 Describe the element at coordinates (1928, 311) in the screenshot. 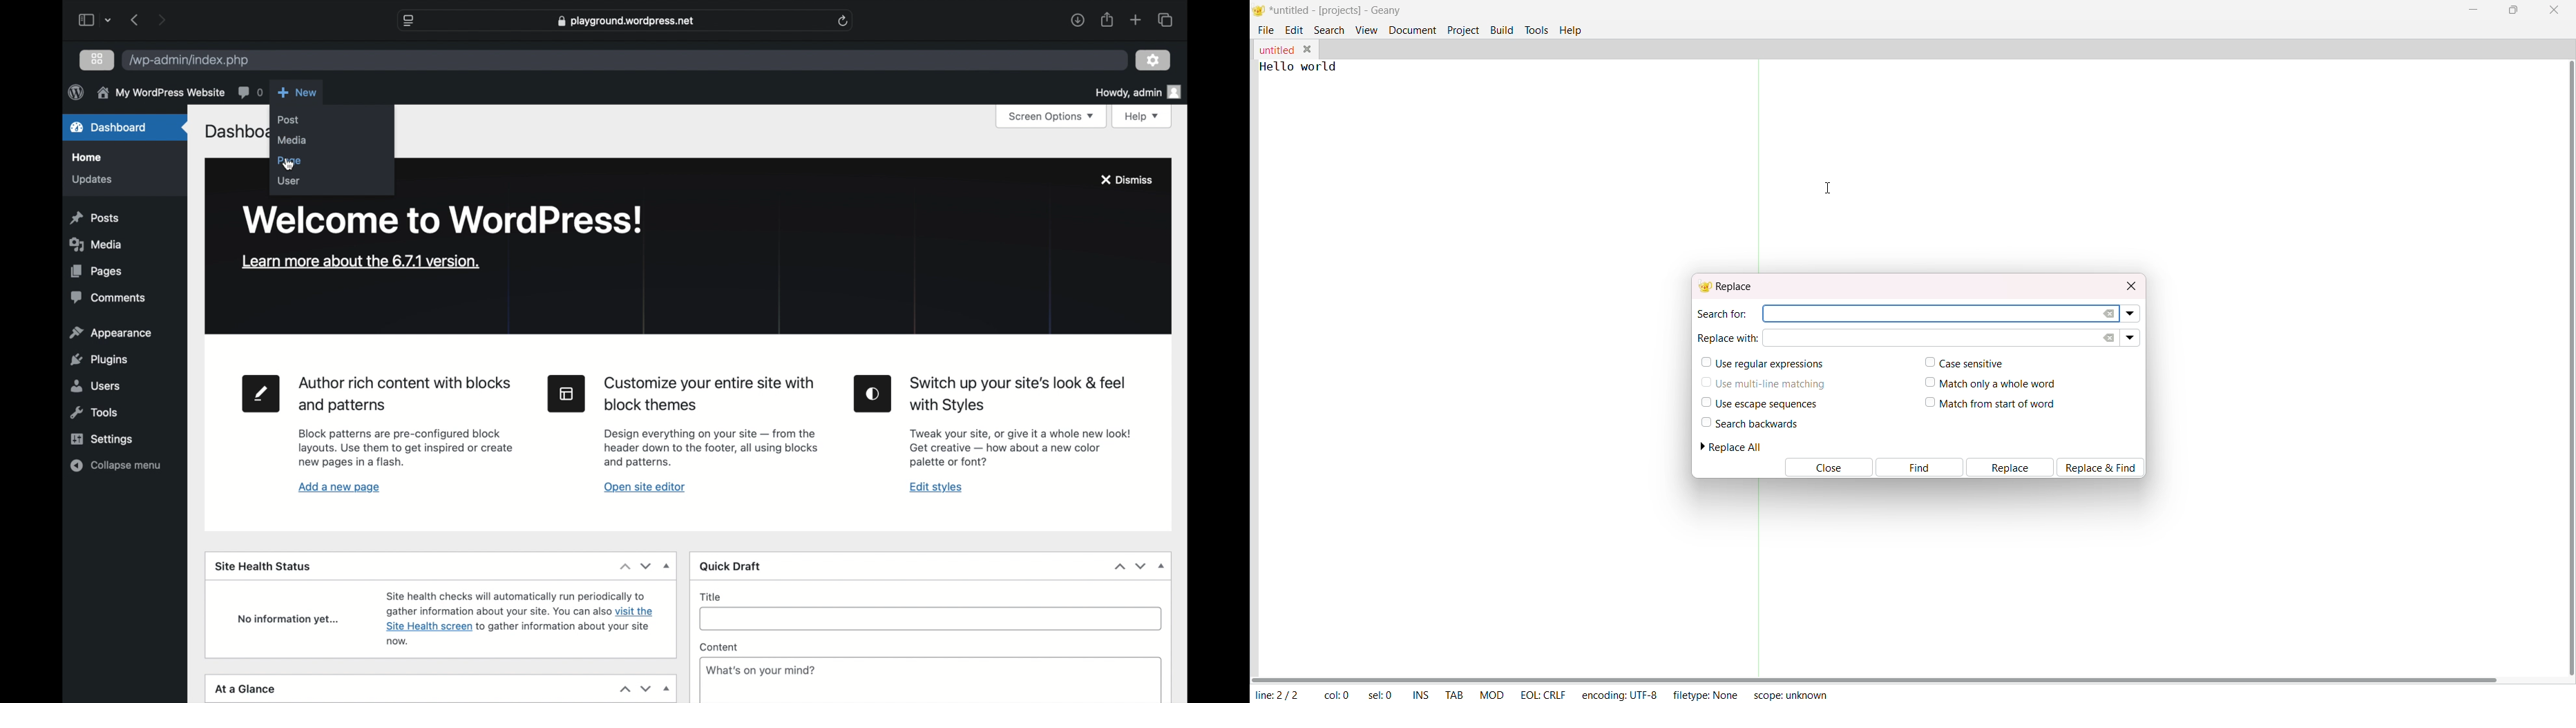

I see `search area` at that location.